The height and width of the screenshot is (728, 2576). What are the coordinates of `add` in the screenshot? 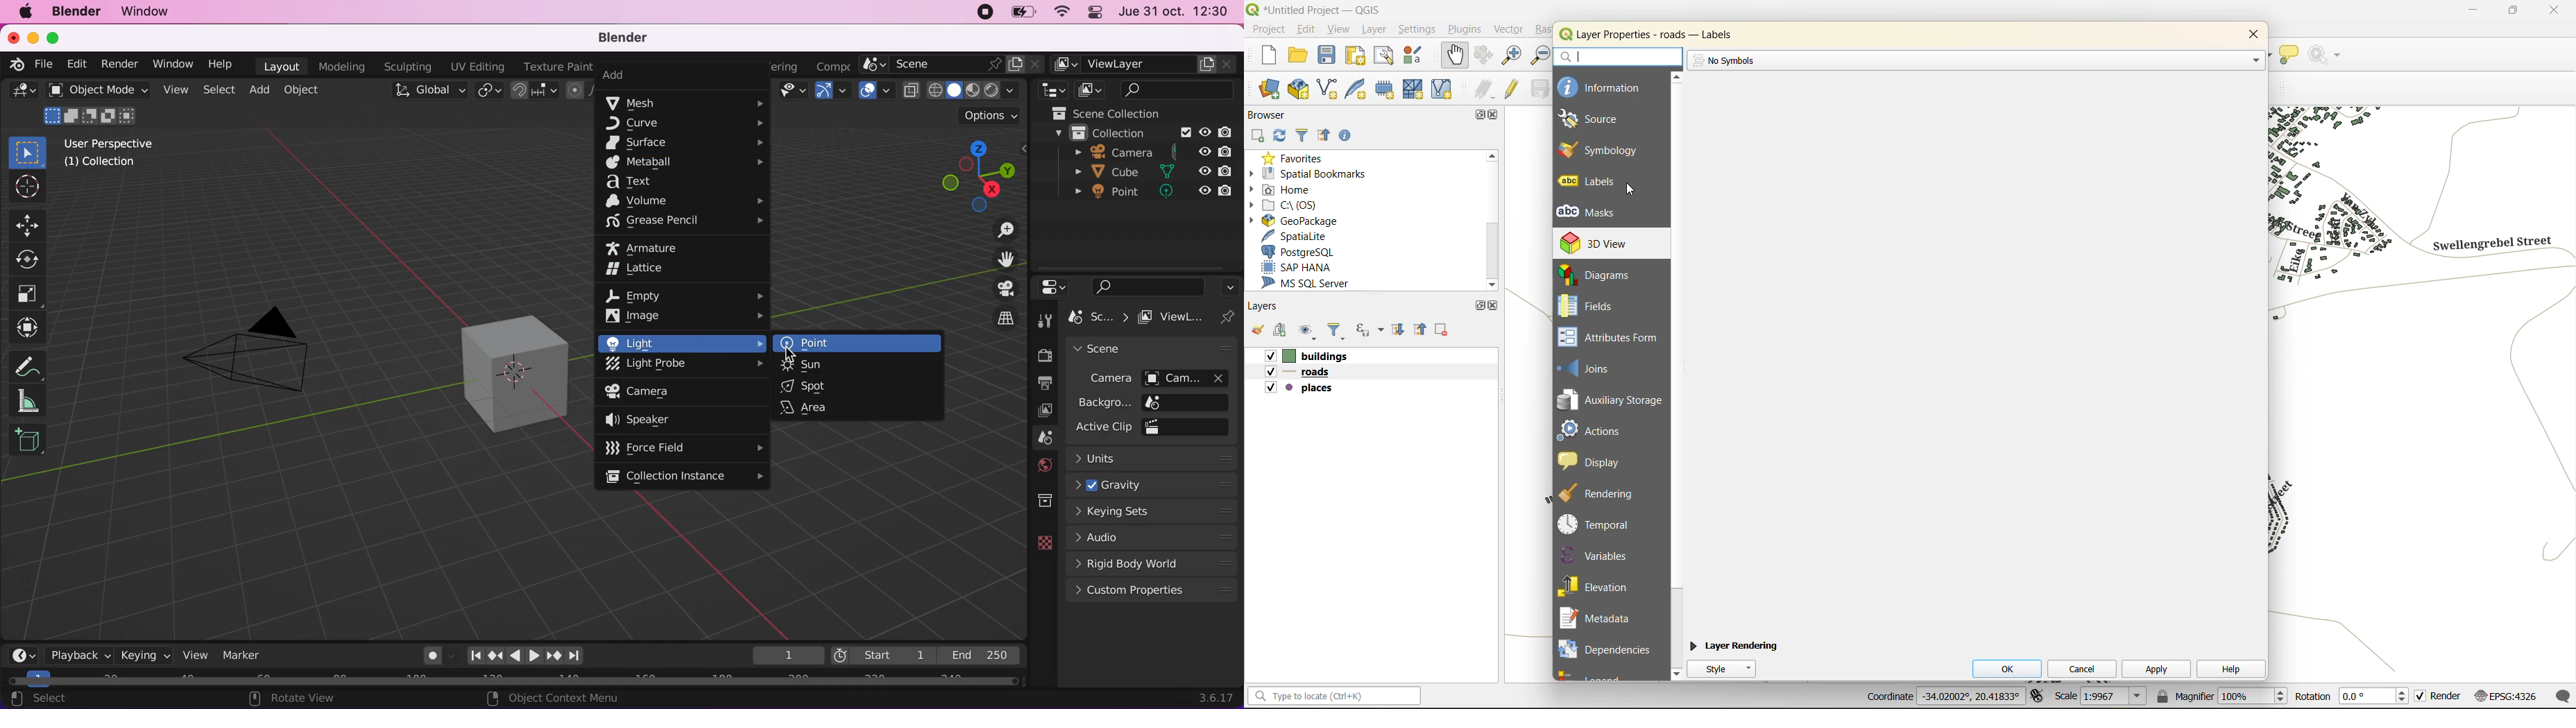 It's located at (1259, 136).